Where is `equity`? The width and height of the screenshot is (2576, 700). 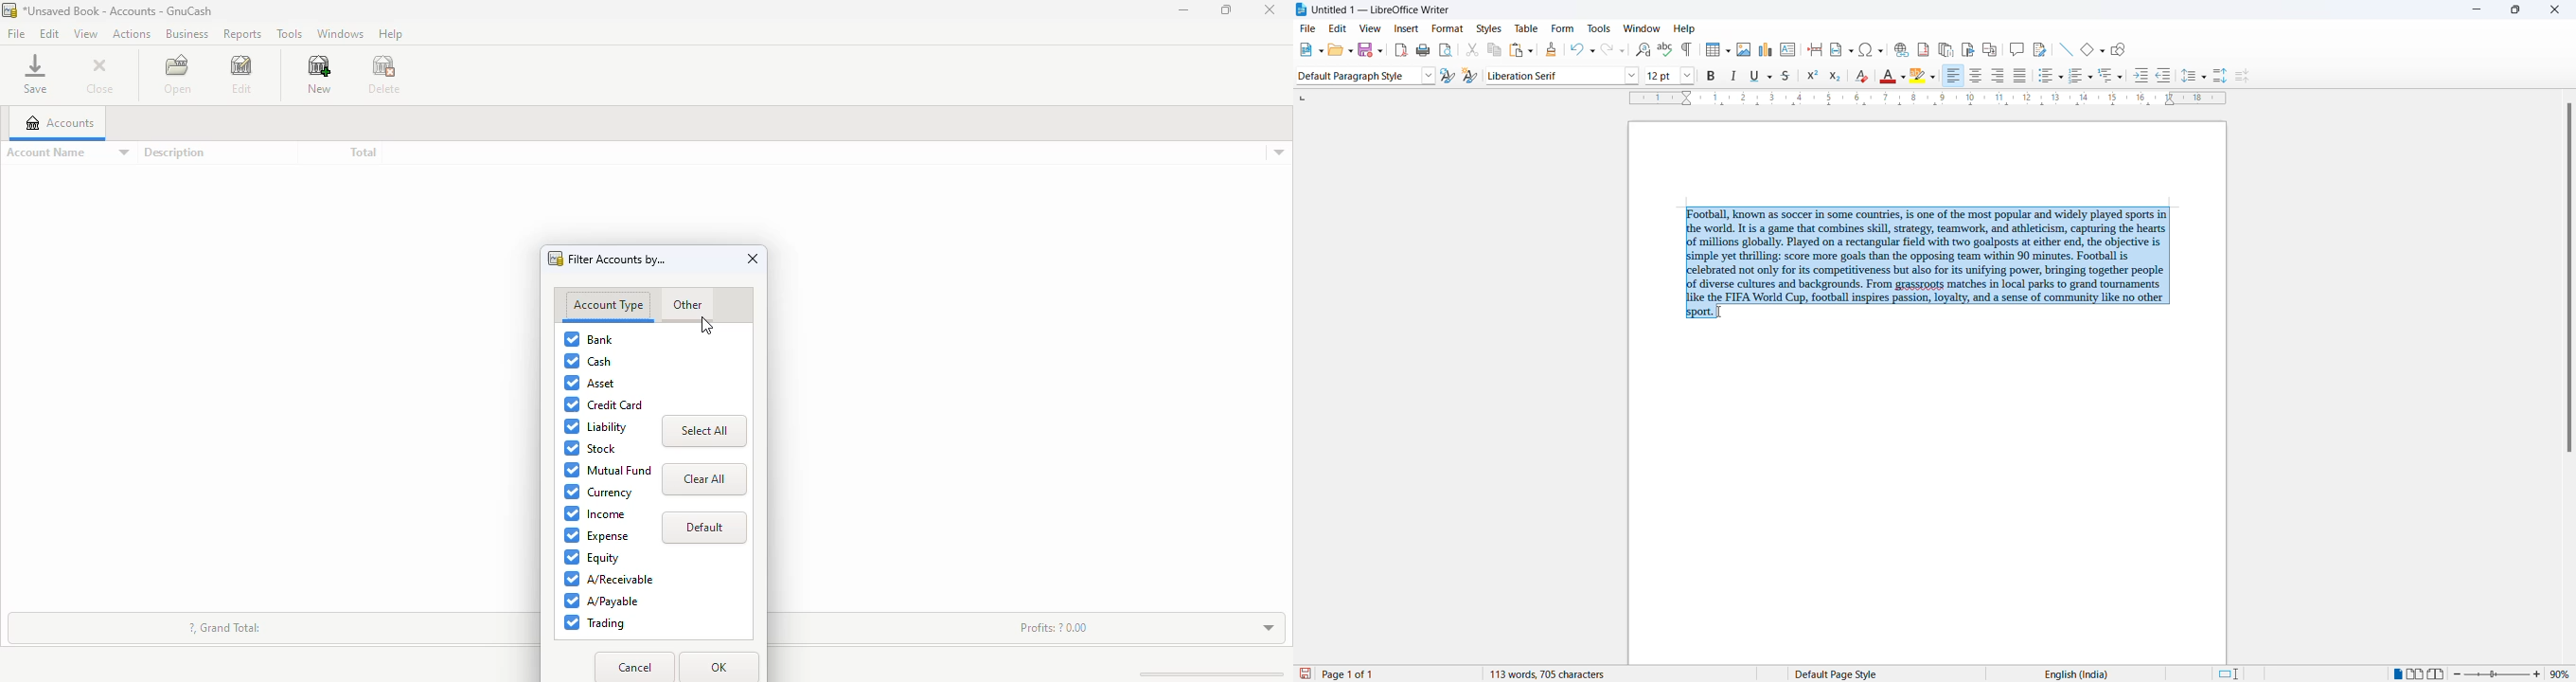
equity is located at coordinates (592, 557).